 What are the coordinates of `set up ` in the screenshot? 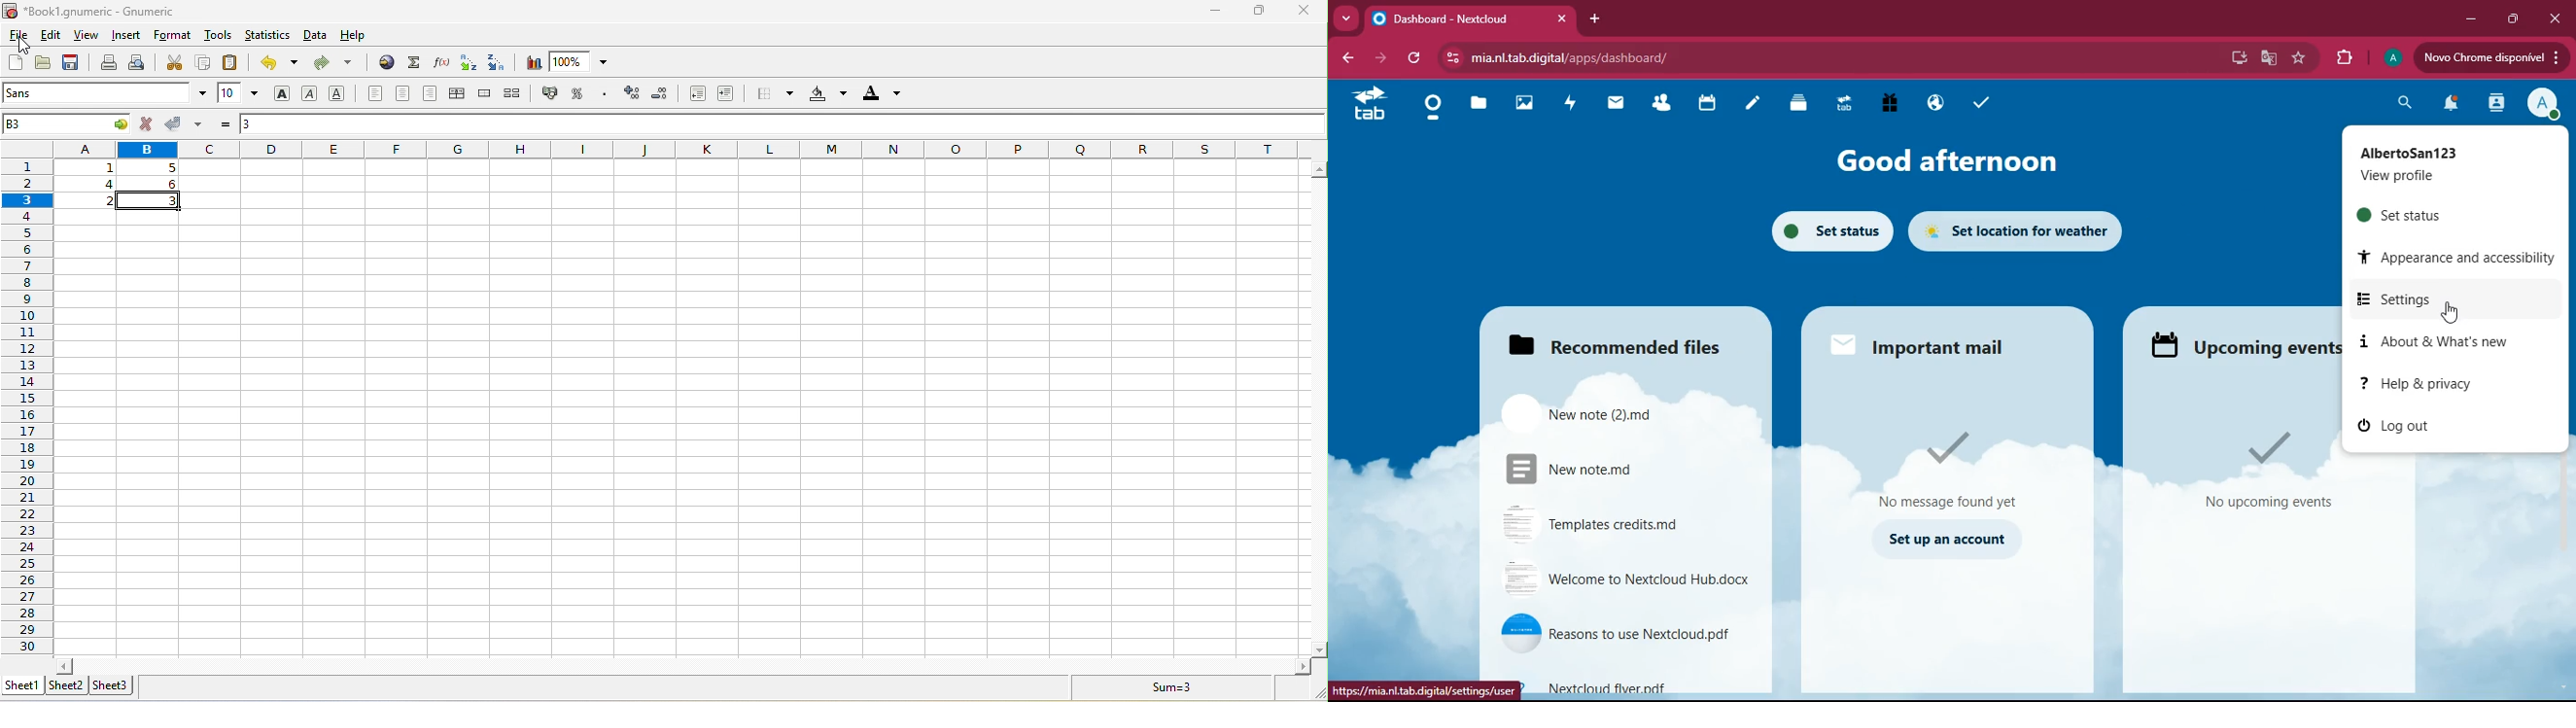 It's located at (1955, 539).